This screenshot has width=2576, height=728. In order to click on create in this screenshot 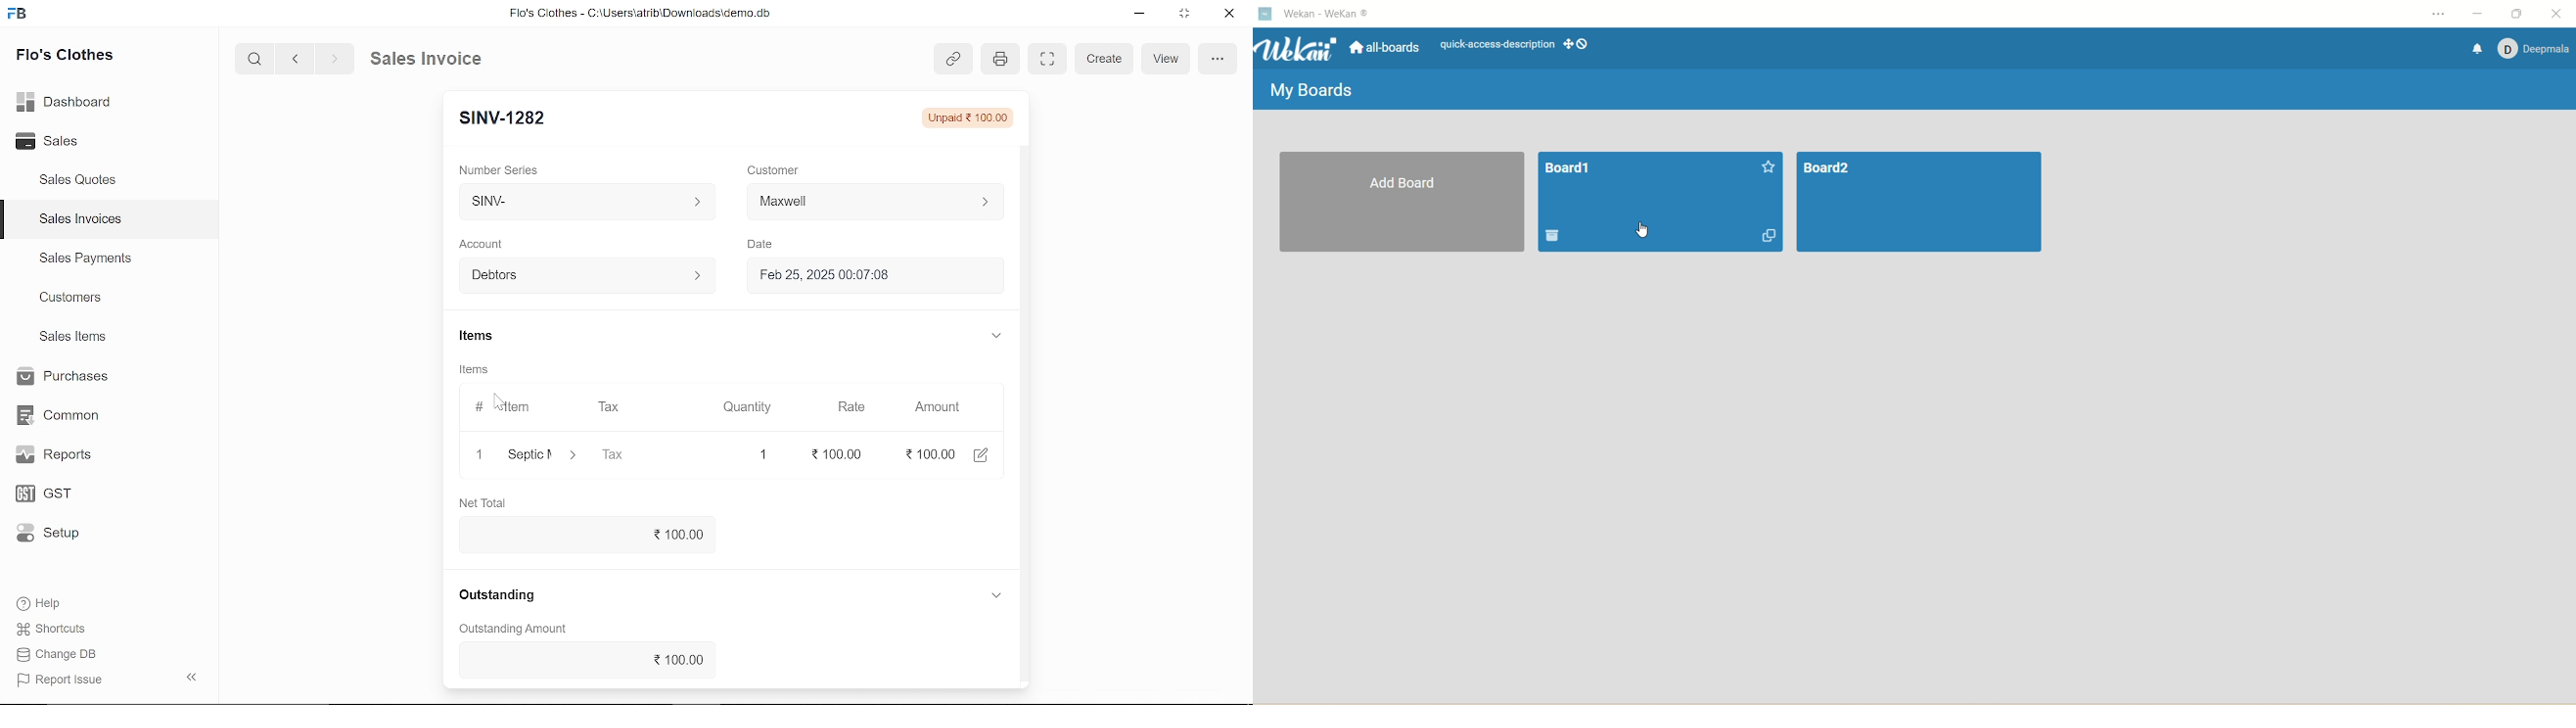, I will do `click(1105, 61)`.